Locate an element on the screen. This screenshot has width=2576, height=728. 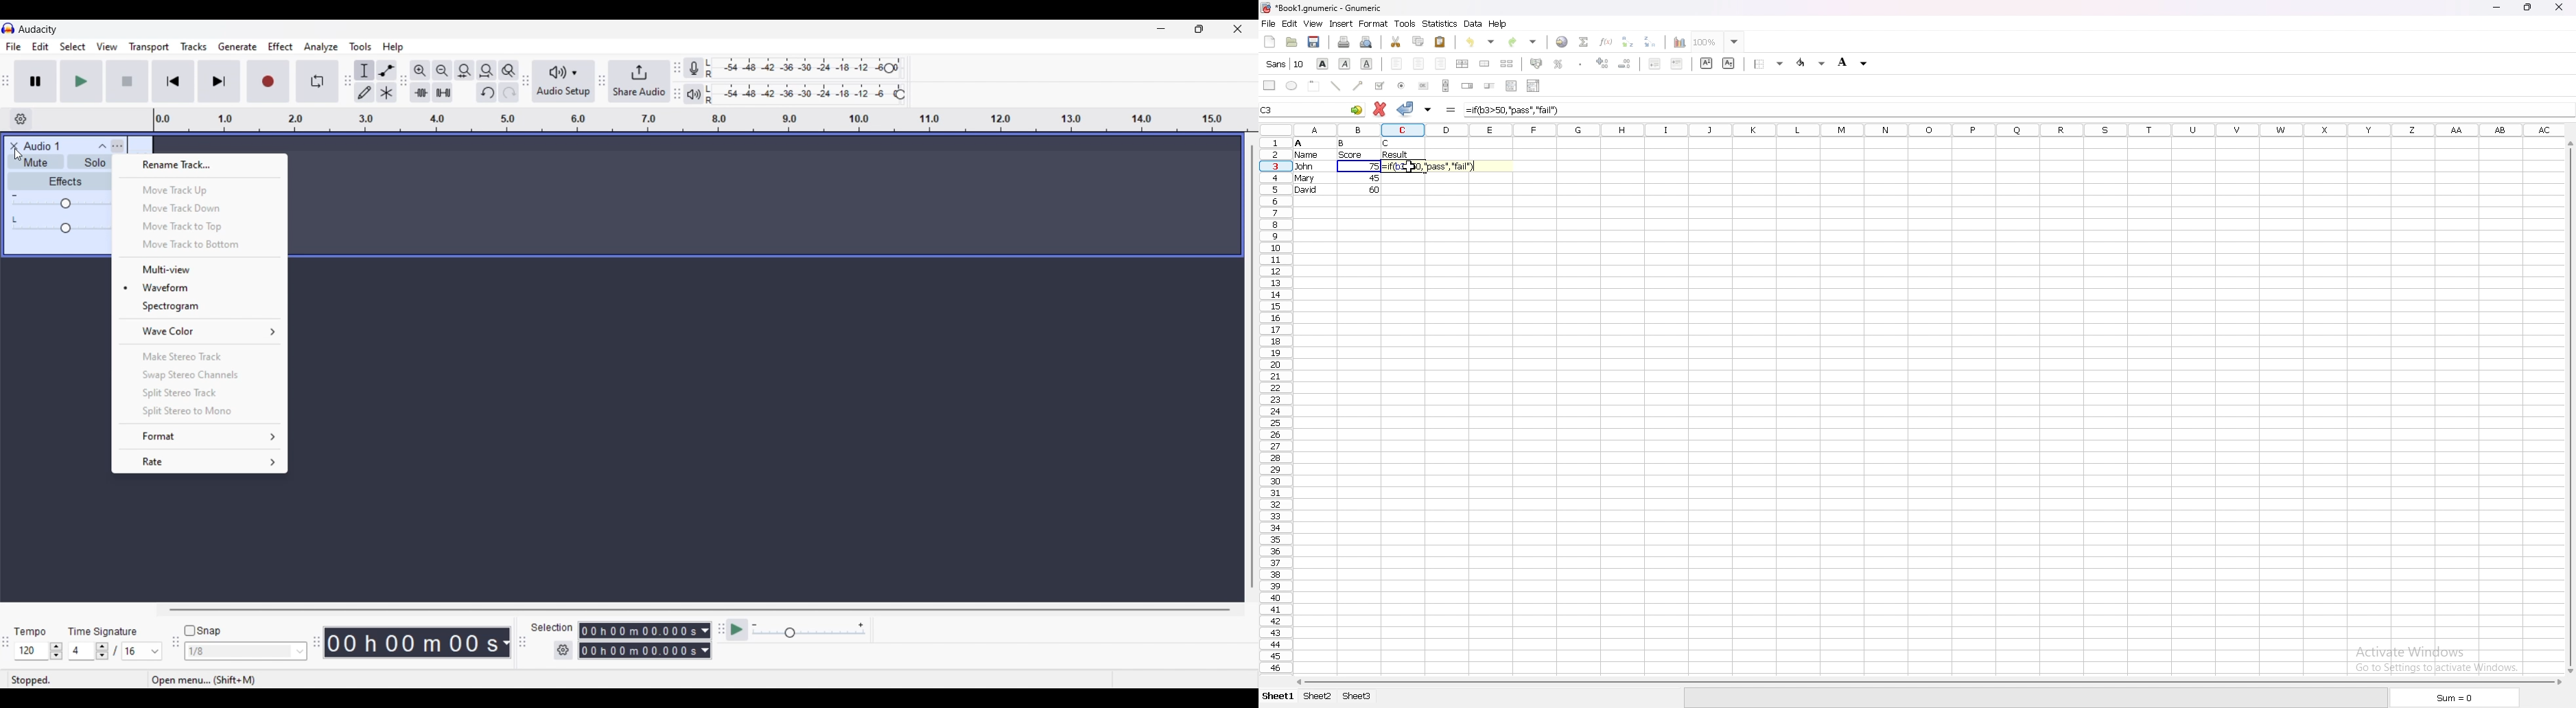
View menu is located at coordinates (107, 47).